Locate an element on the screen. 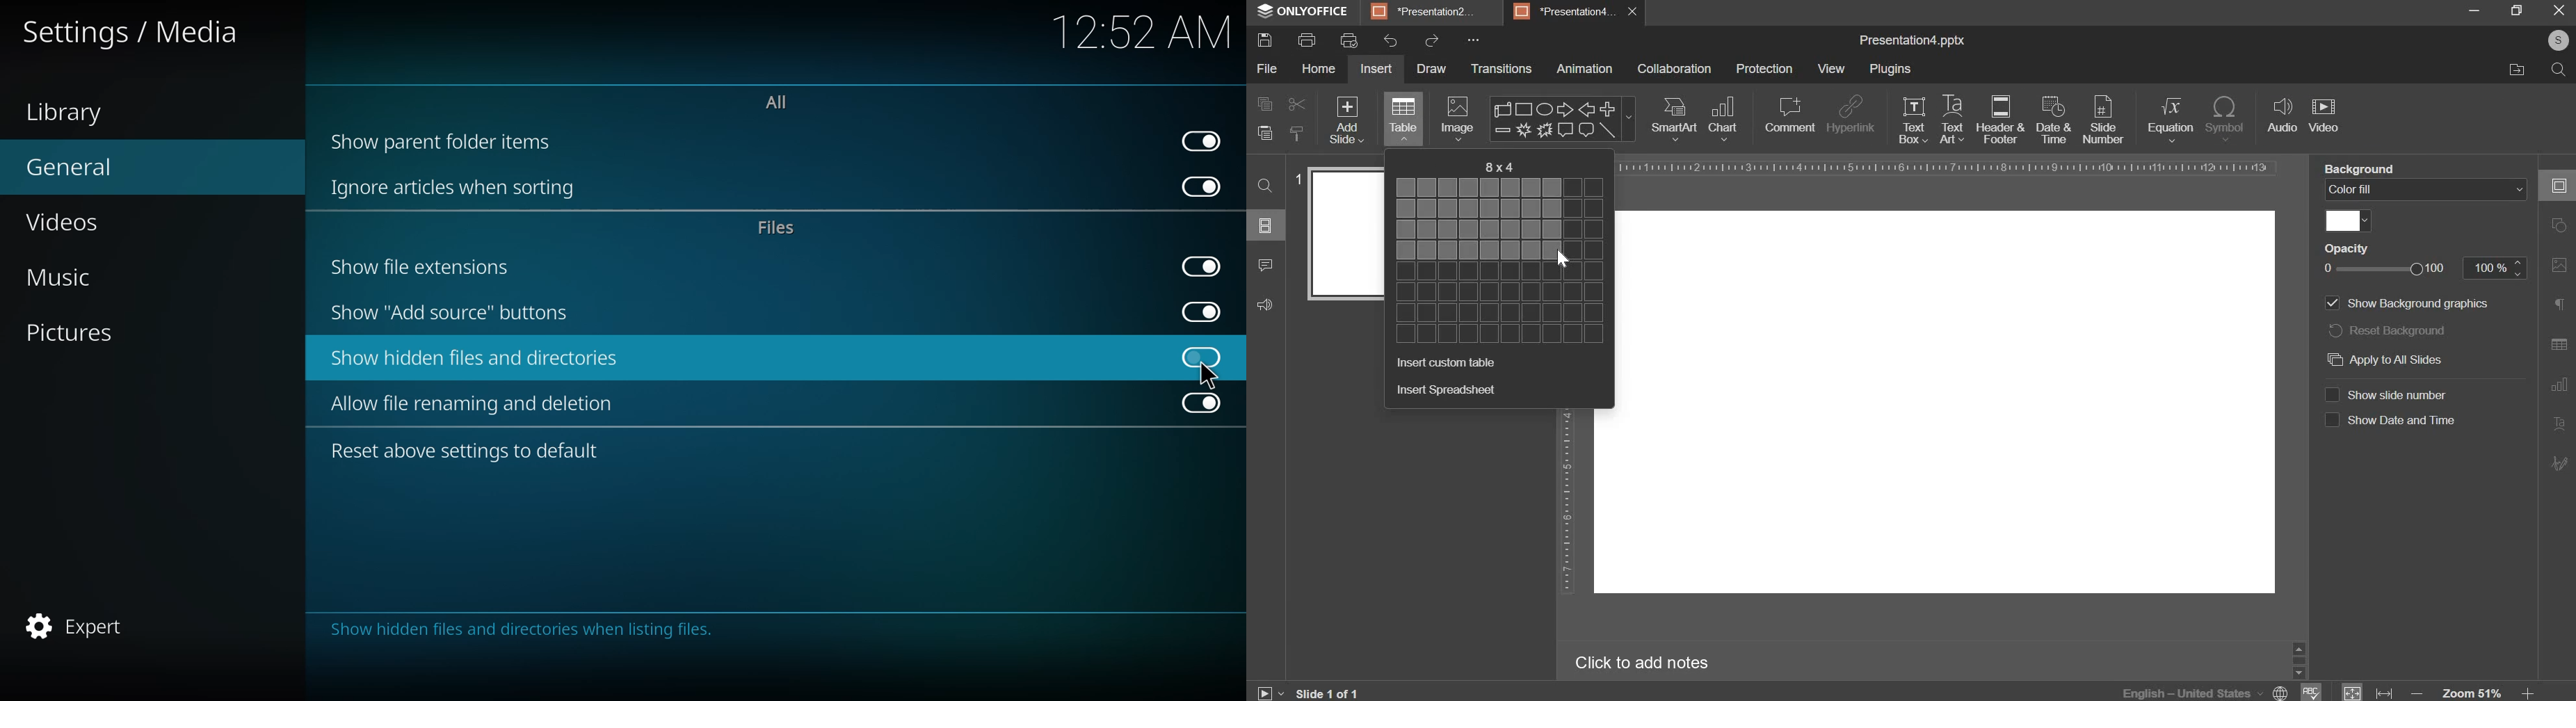 The width and height of the screenshot is (2576, 728). text art is located at coordinates (1951, 118).